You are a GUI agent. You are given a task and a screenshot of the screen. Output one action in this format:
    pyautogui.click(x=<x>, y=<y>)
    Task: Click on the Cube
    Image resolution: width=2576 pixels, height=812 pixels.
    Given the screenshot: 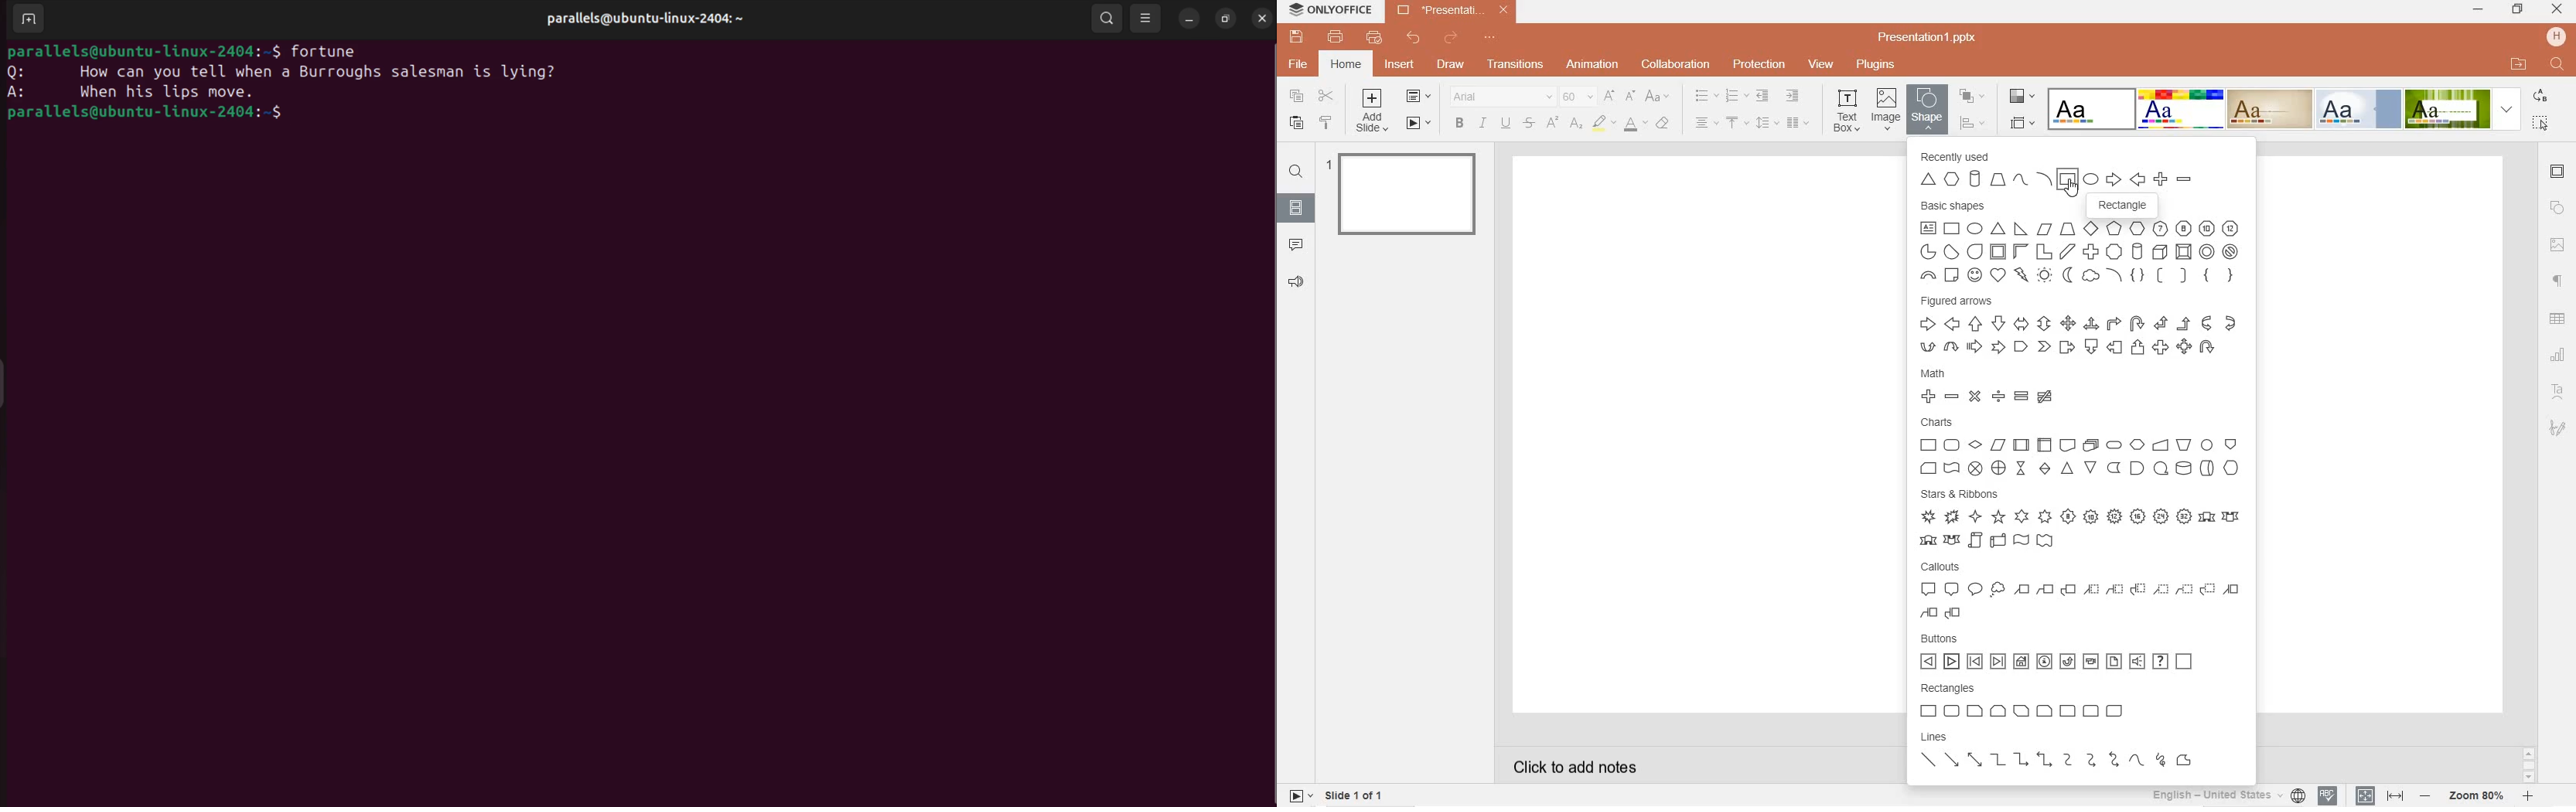 What is the action you would take?
    pyautogui.click(x=2159, y=253)
    